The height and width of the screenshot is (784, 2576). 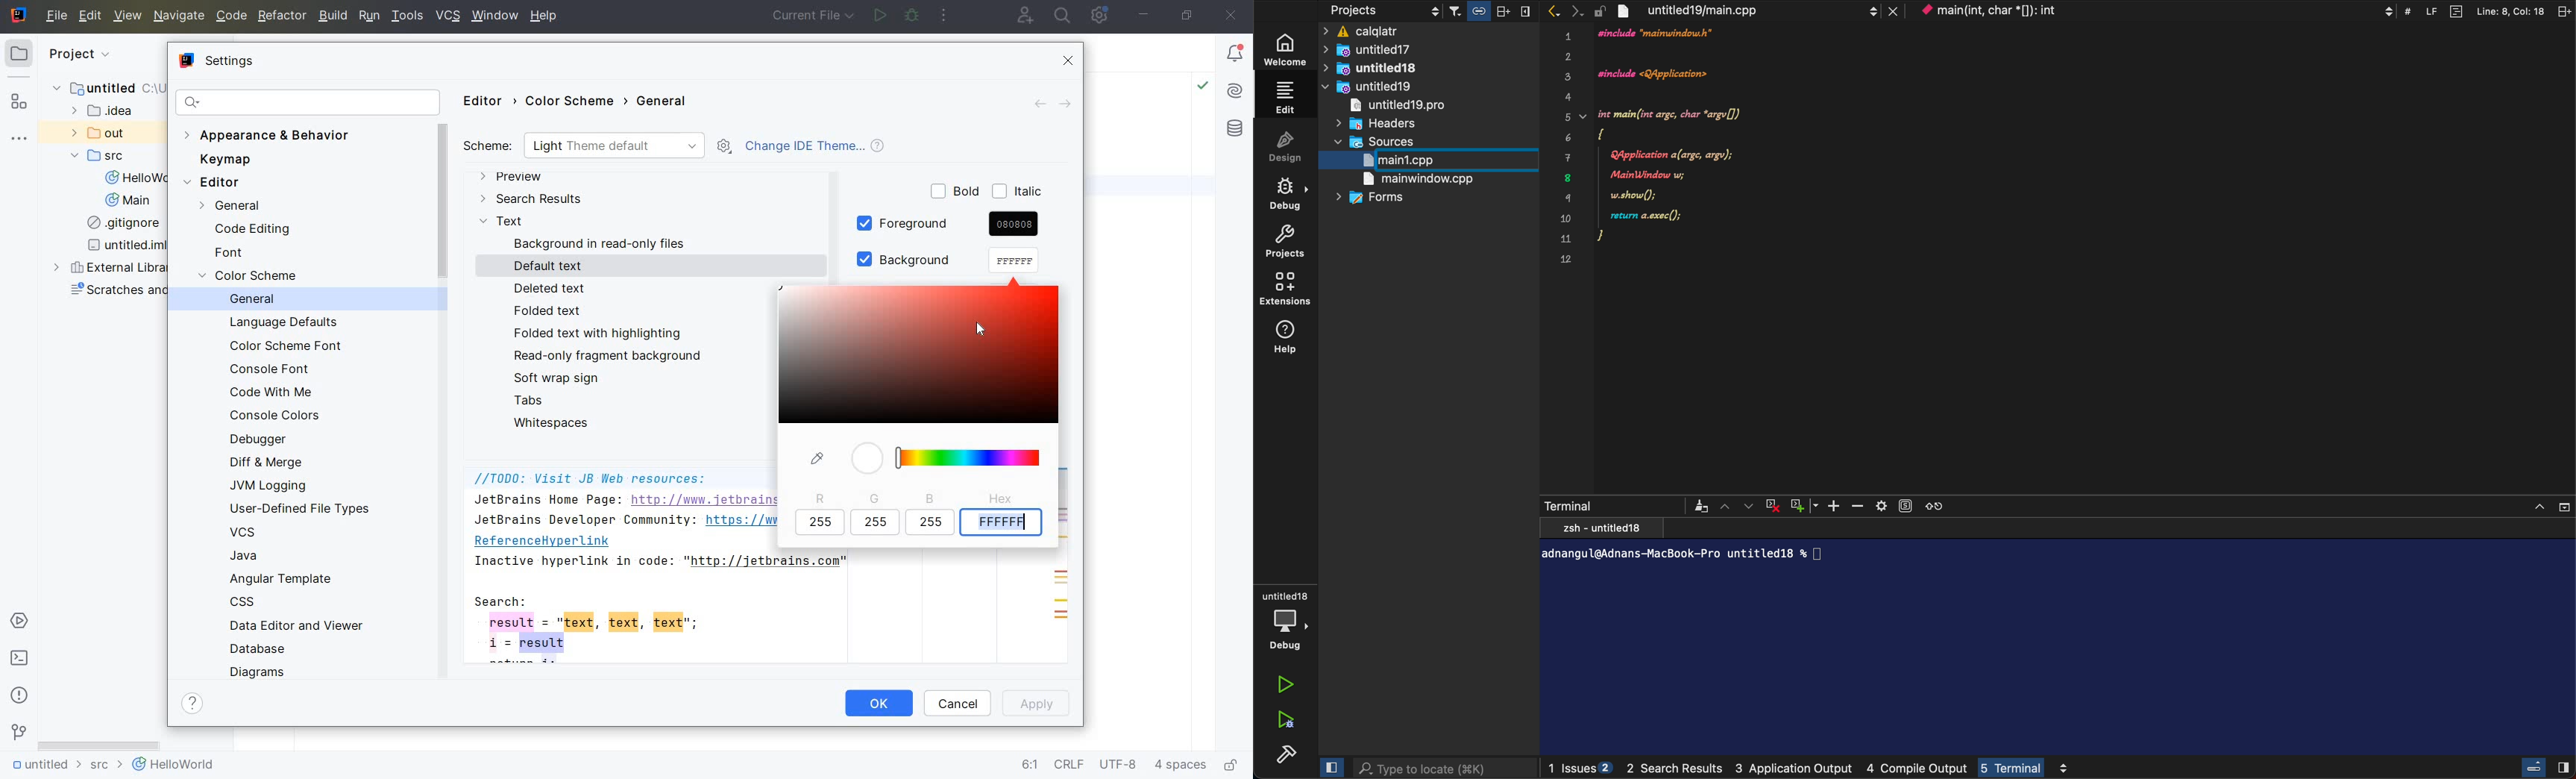 I want to click on CANCEL, so click(x=959, y=704).